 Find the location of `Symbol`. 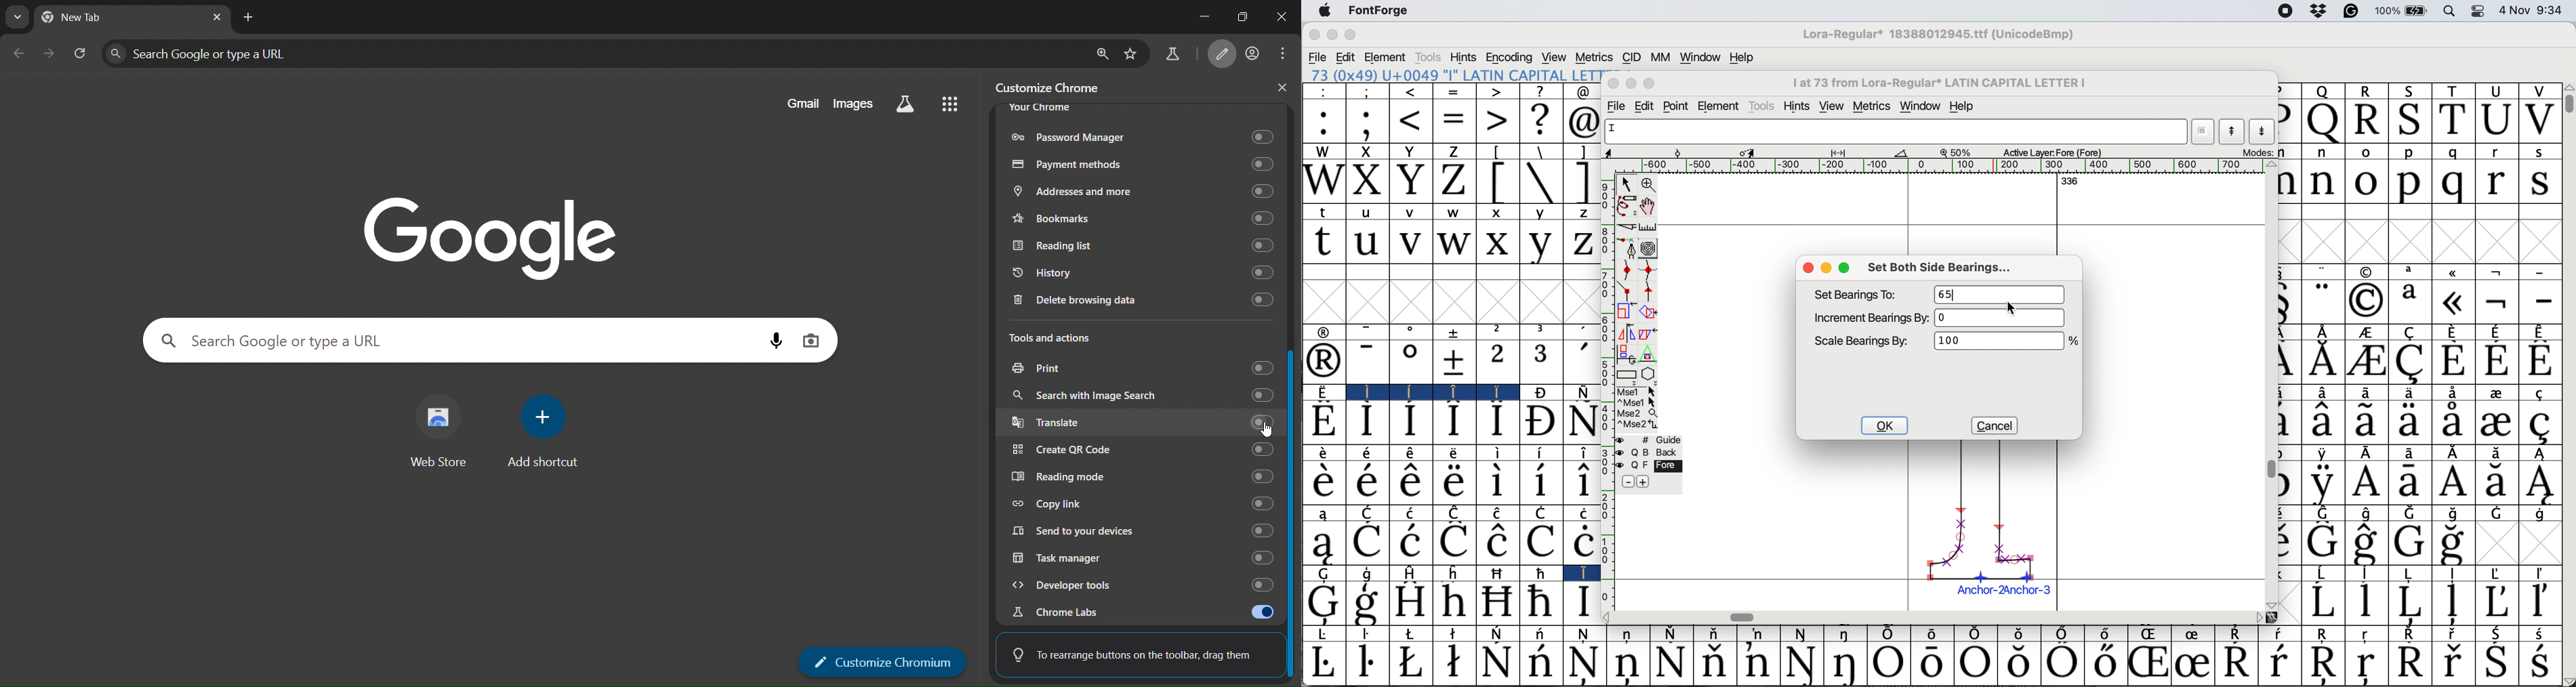

Symbol is located at coordinates (2409, 393).